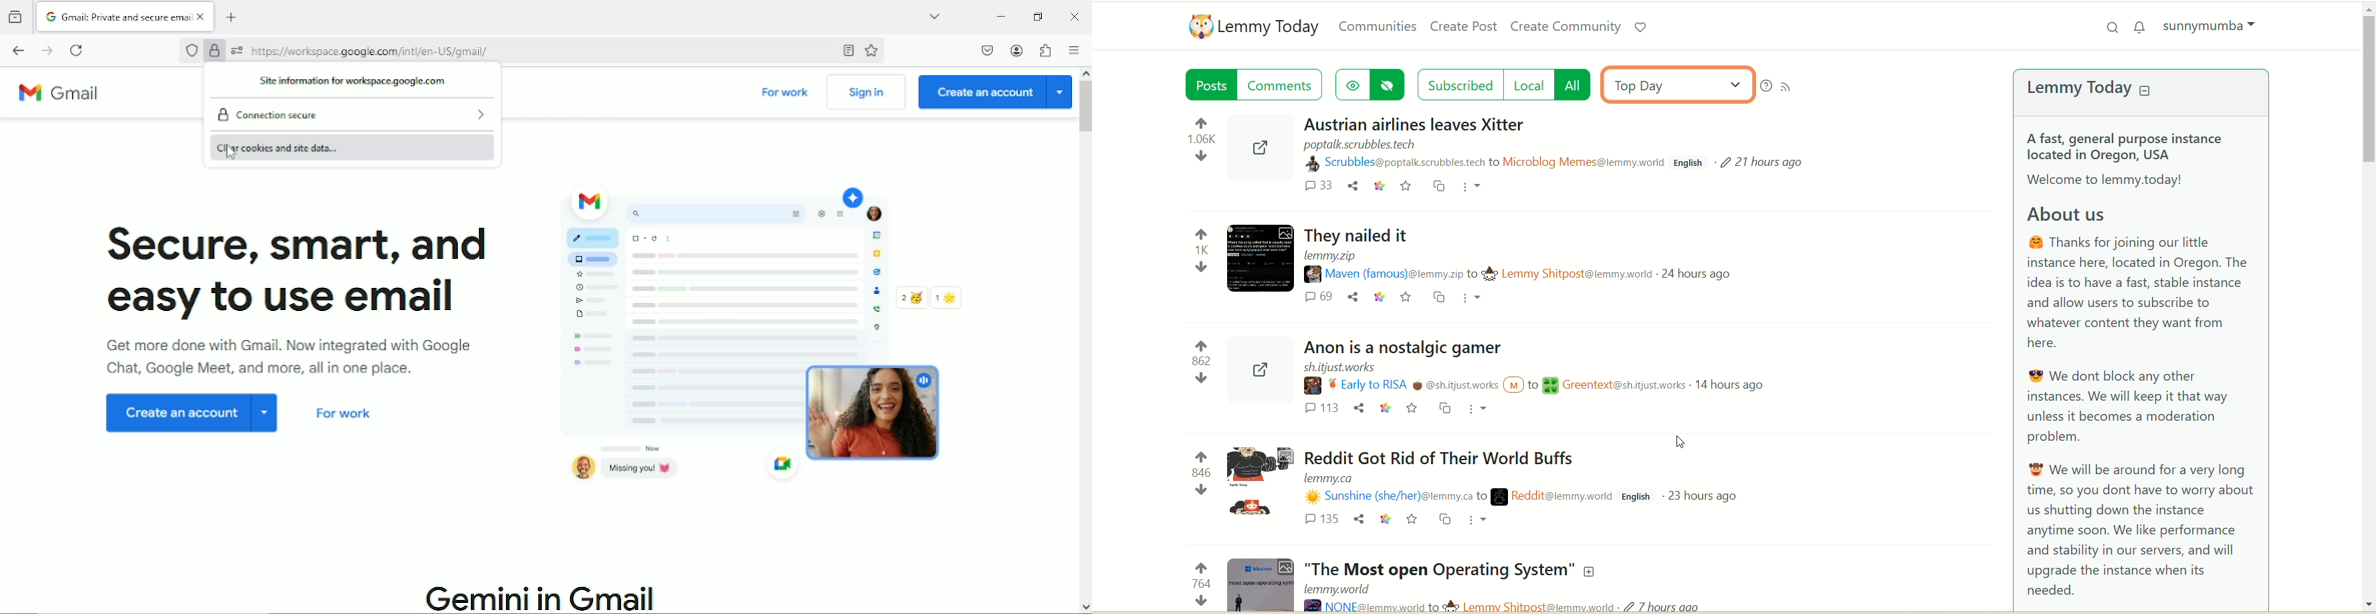  What do you see at coordinates (371, 51) in the screenshot?
I see `site` at bounding box center [371, 51].